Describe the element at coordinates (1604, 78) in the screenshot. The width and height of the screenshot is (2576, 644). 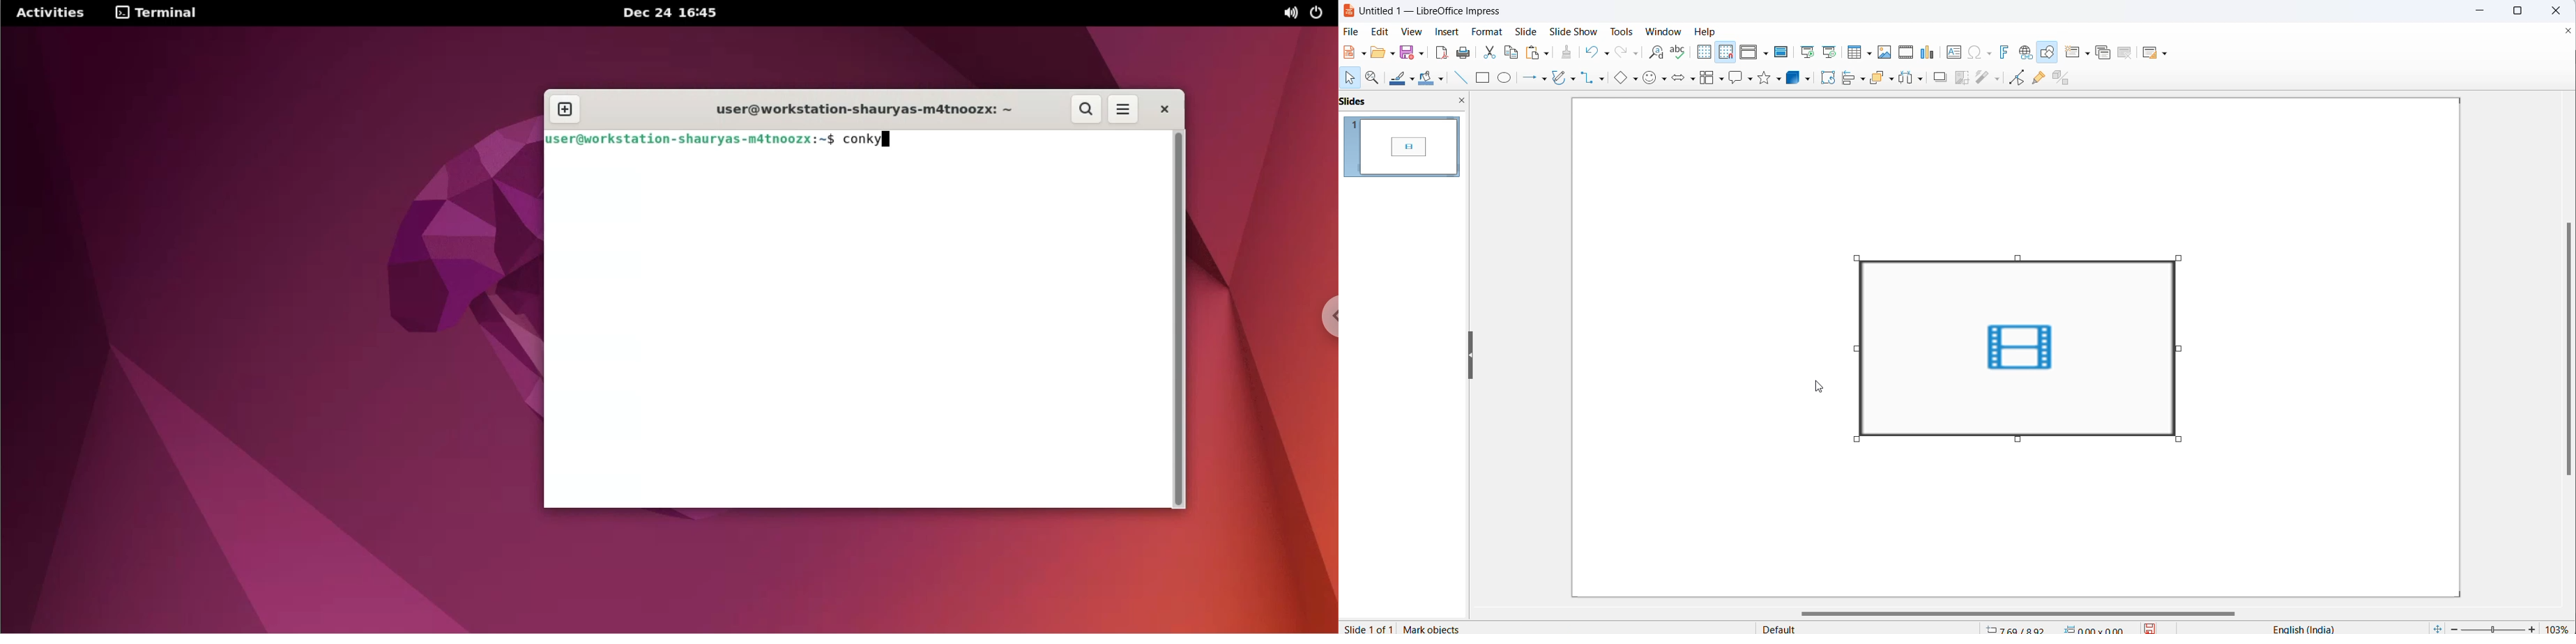
I see `connectors options` at that location.